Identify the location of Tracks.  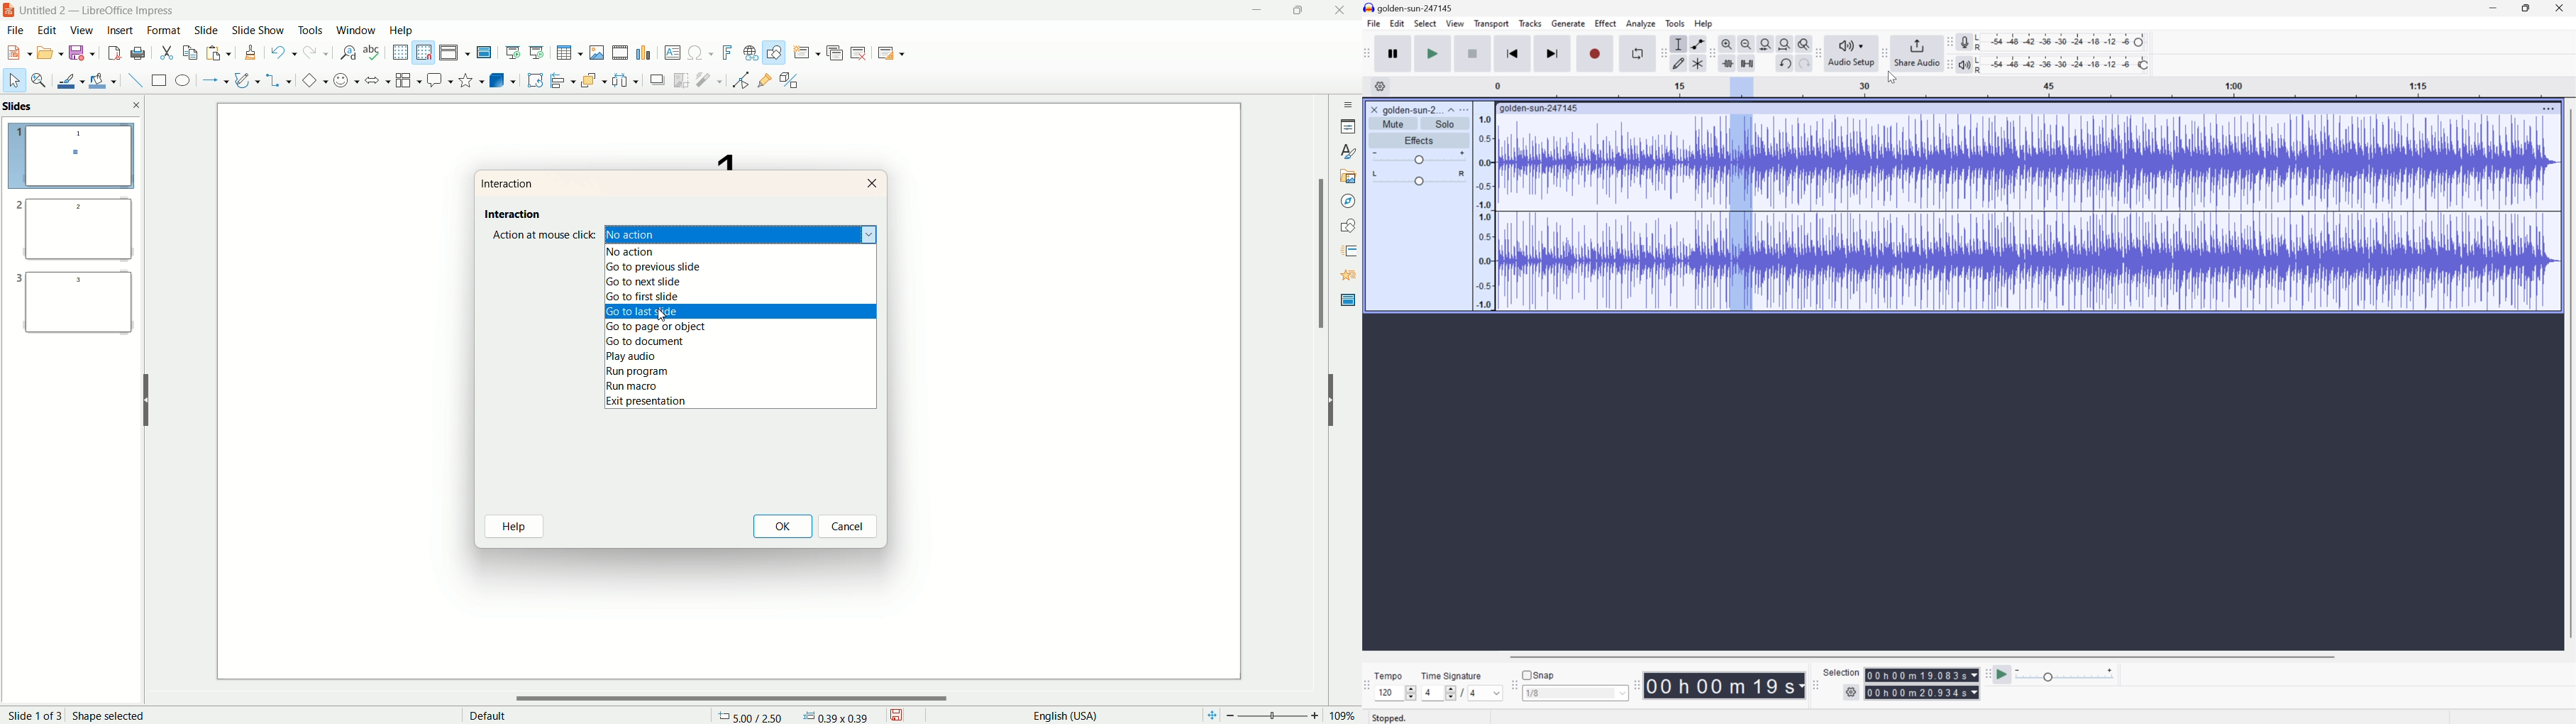
(1530, 23).